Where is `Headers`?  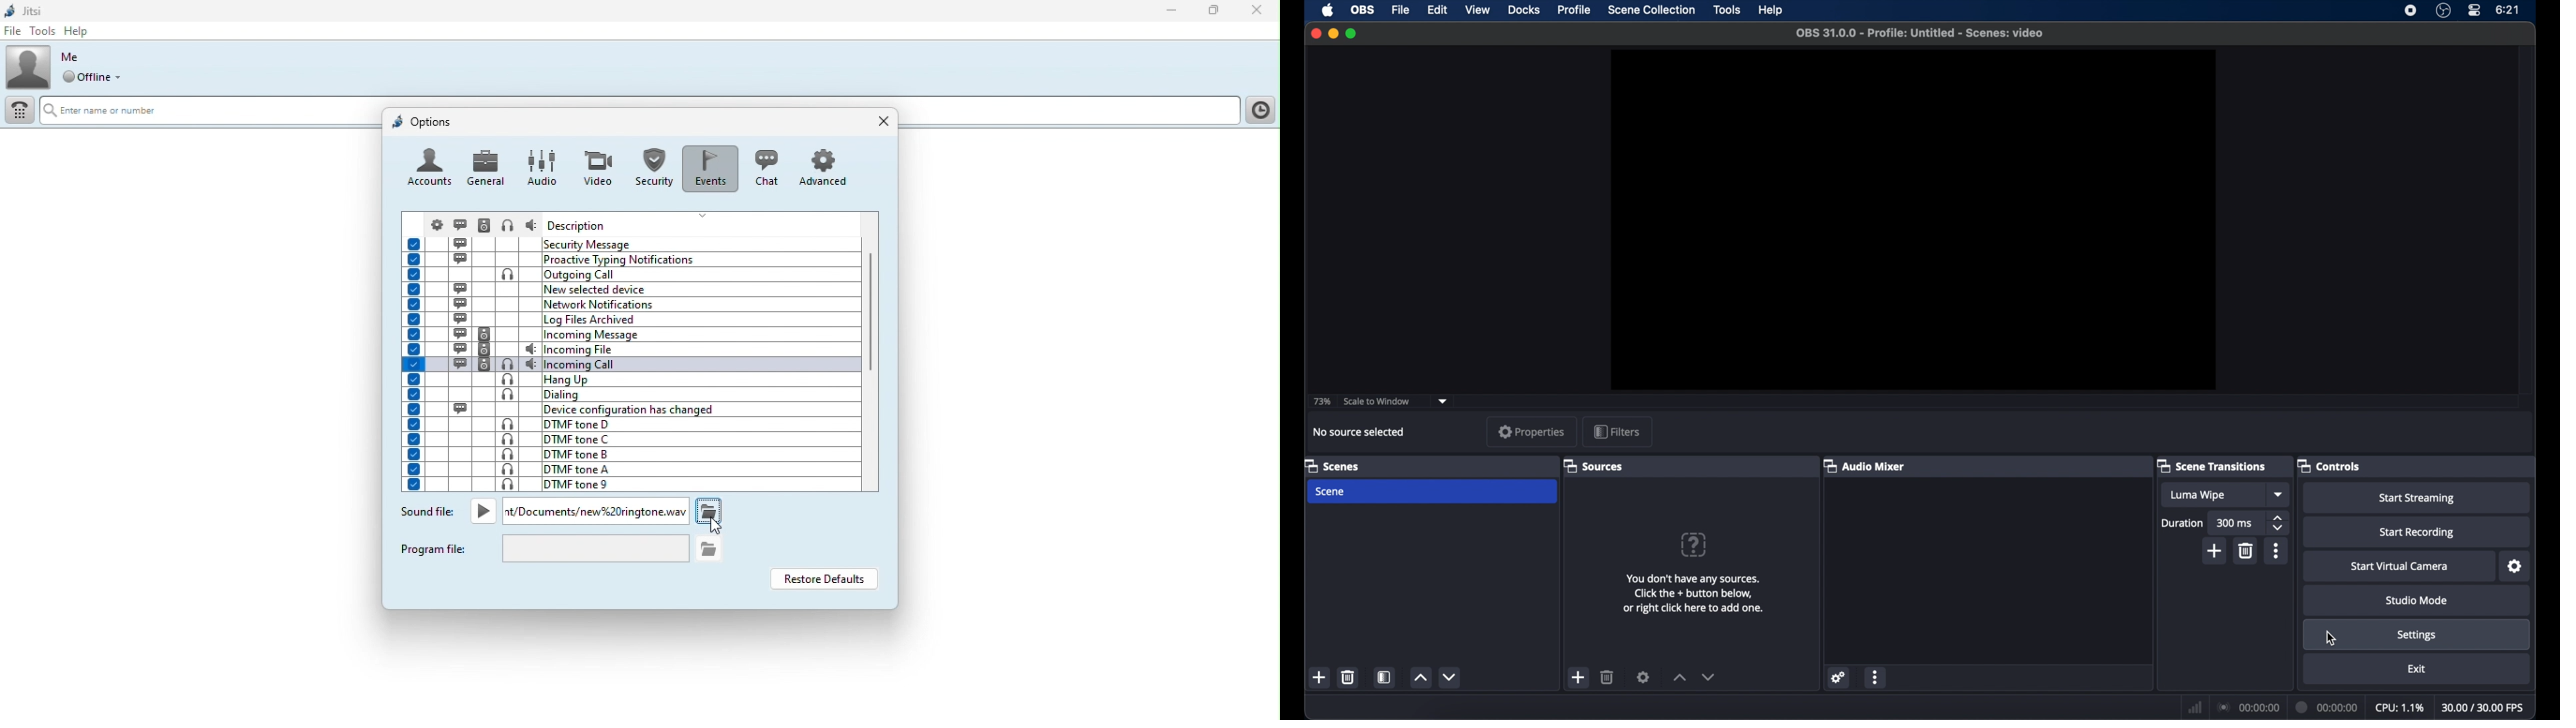
Headers is located at coordinates (632, 224).